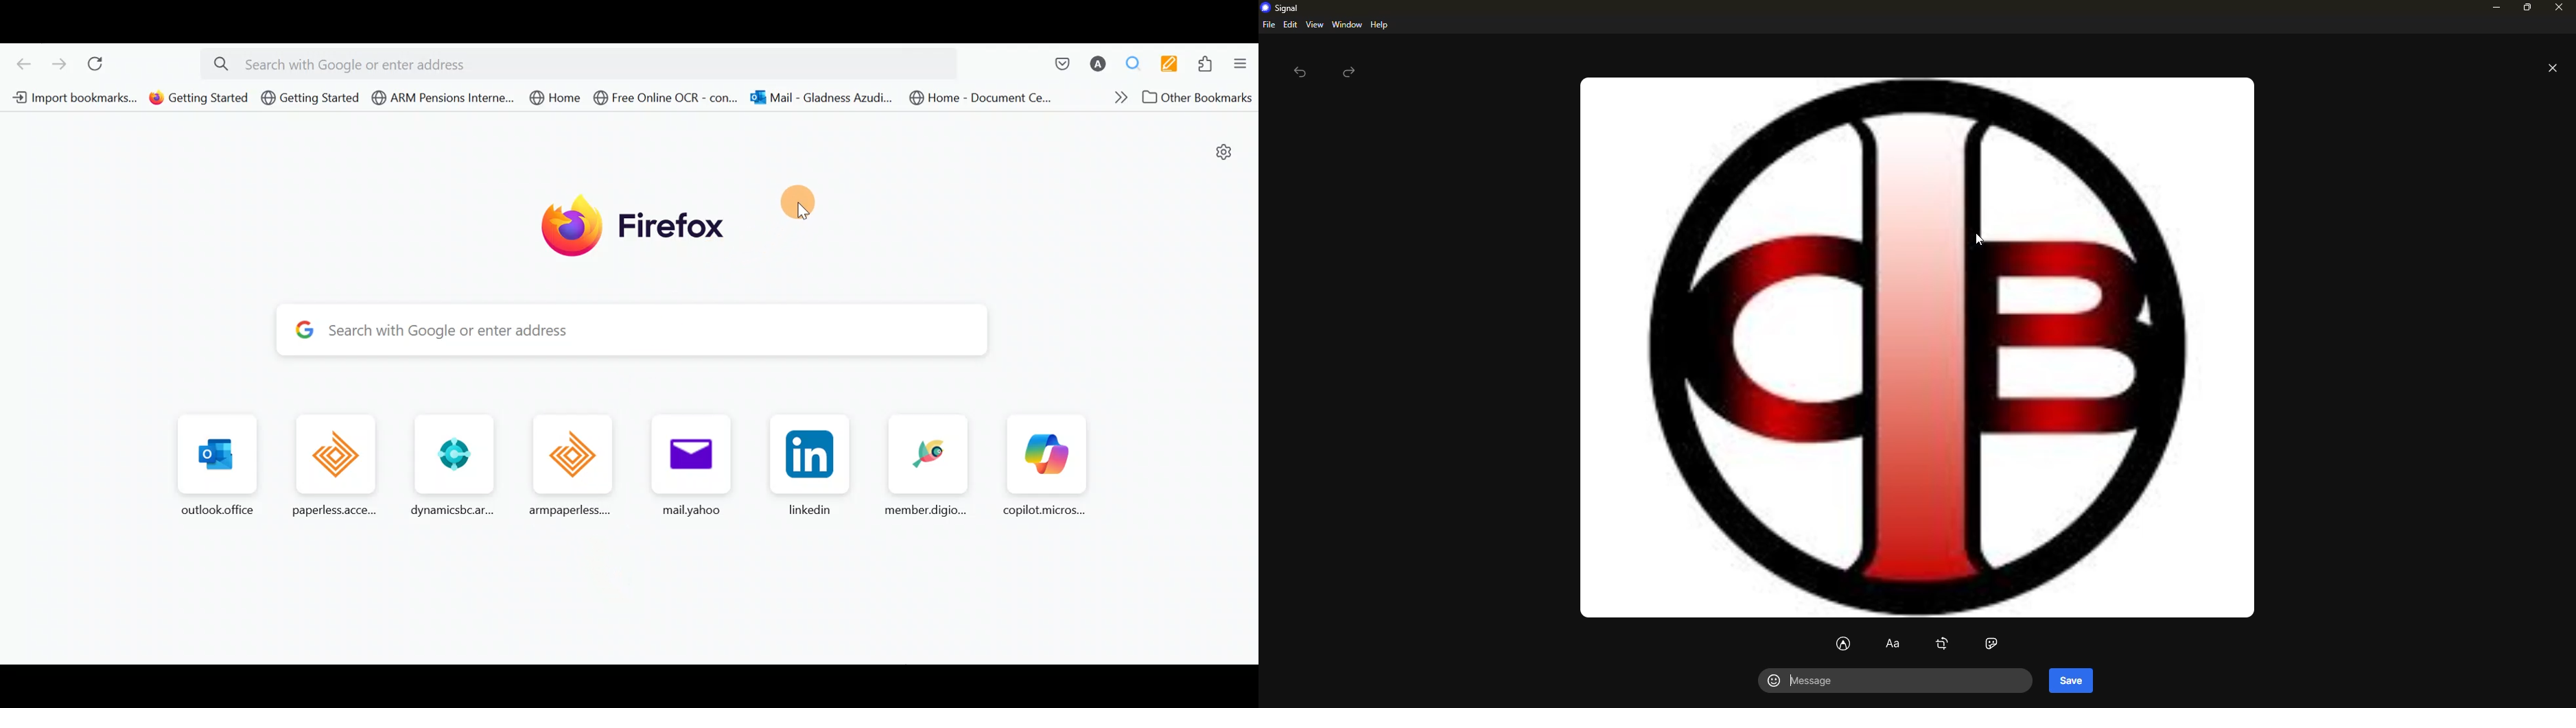 The height and width of the screenshot is (728, 2576). What do you see at coordinates (1138, 63) in the screenshot?
I see `Multiple search & highlight` at bounding box center [1138, 63].